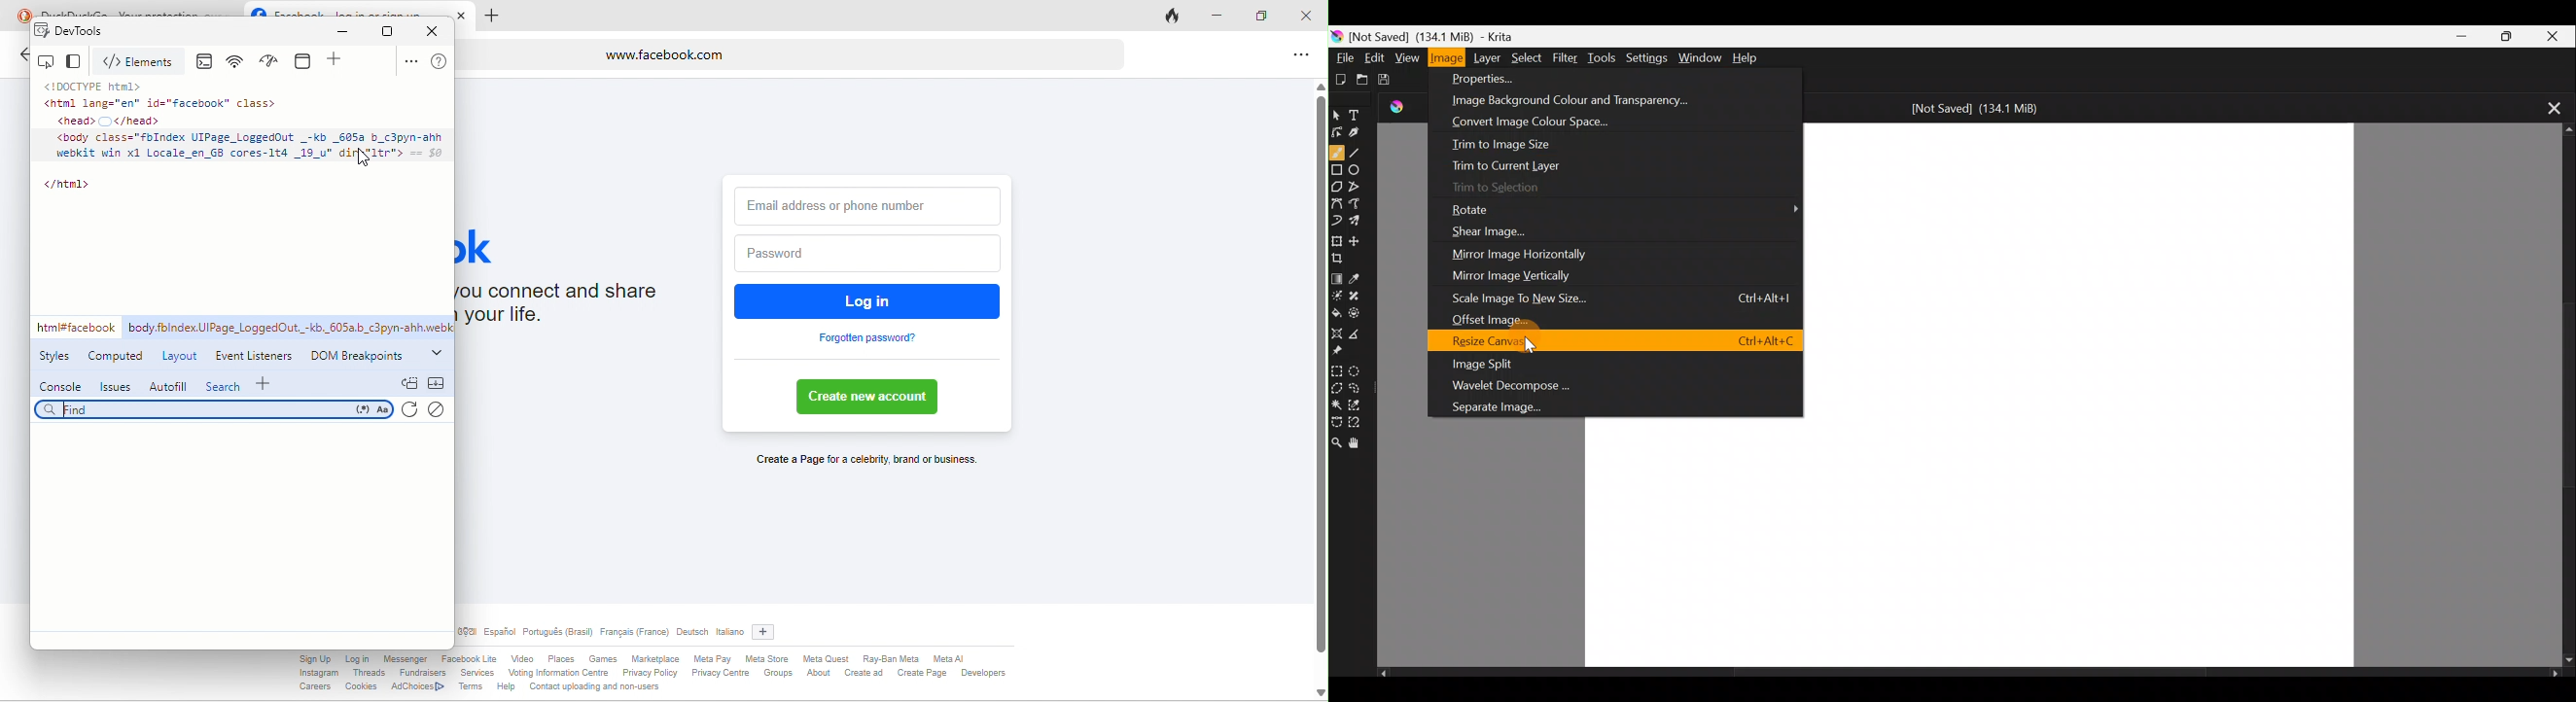 The width and height of the screenshot is (2576, 728). What do you see at coordinates (1339, 293) in the screenshot?
I see `Colourise mask tool` at bounding box center [1339, 293].